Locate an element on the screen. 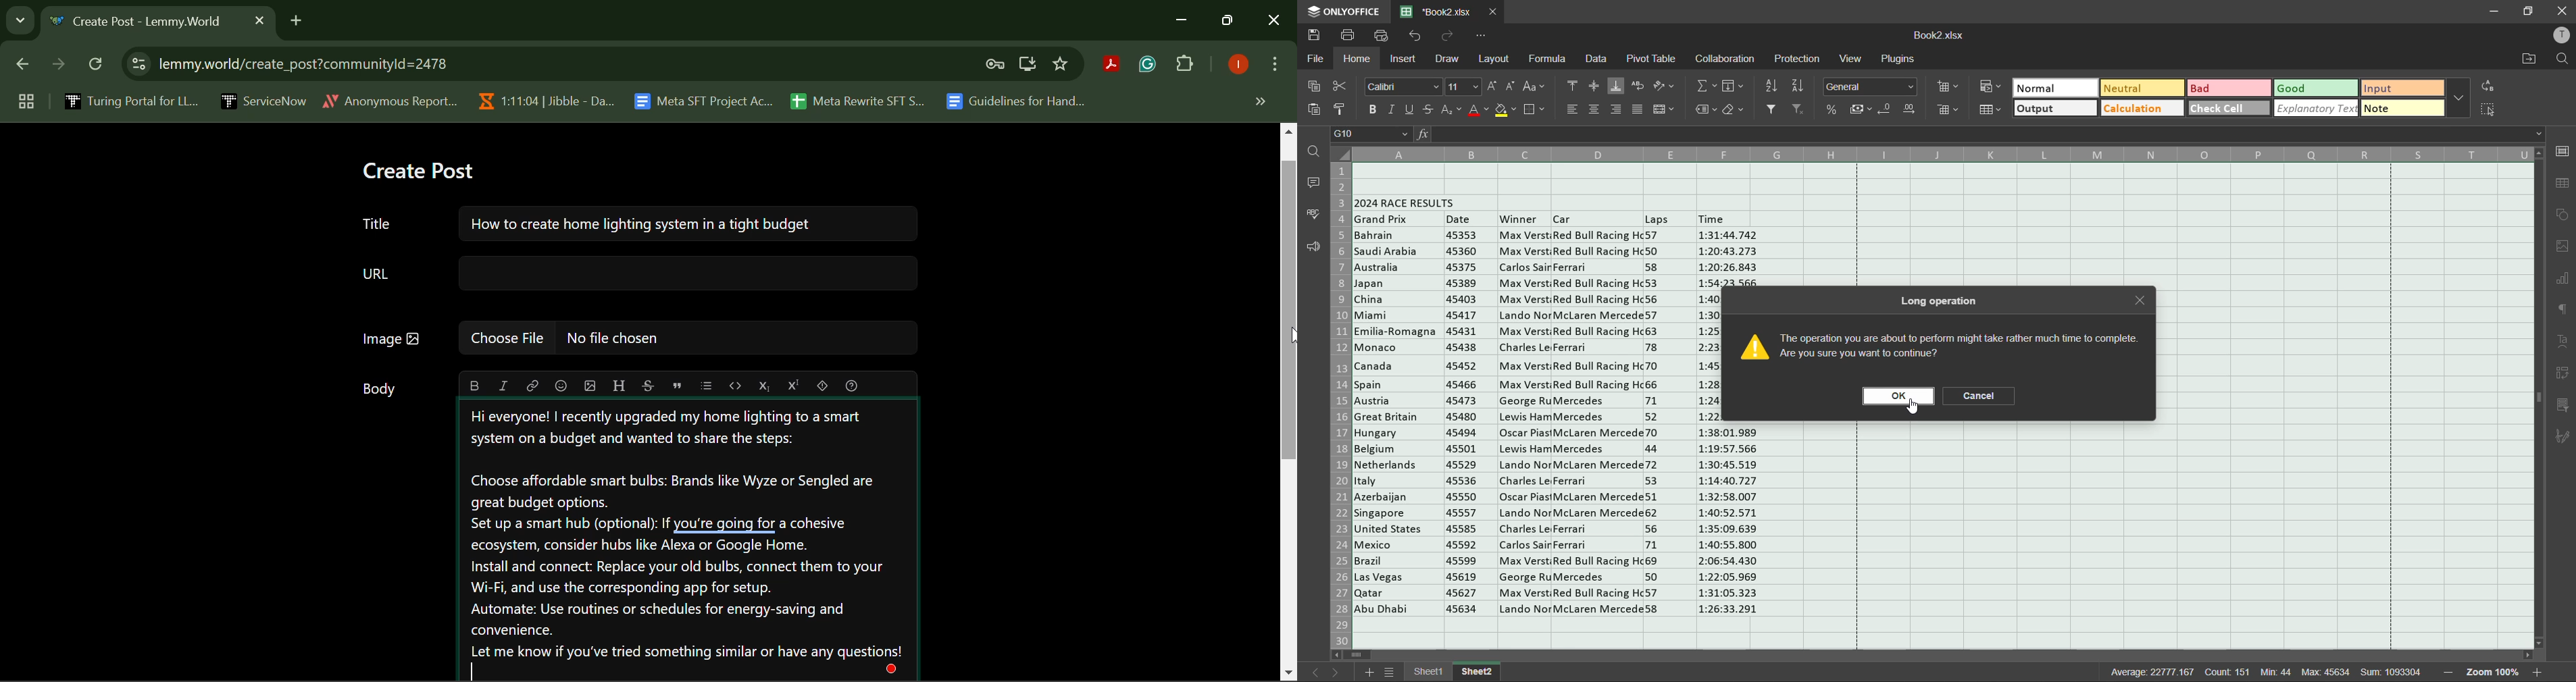  Close Tab is located at coordinates (259, 20).